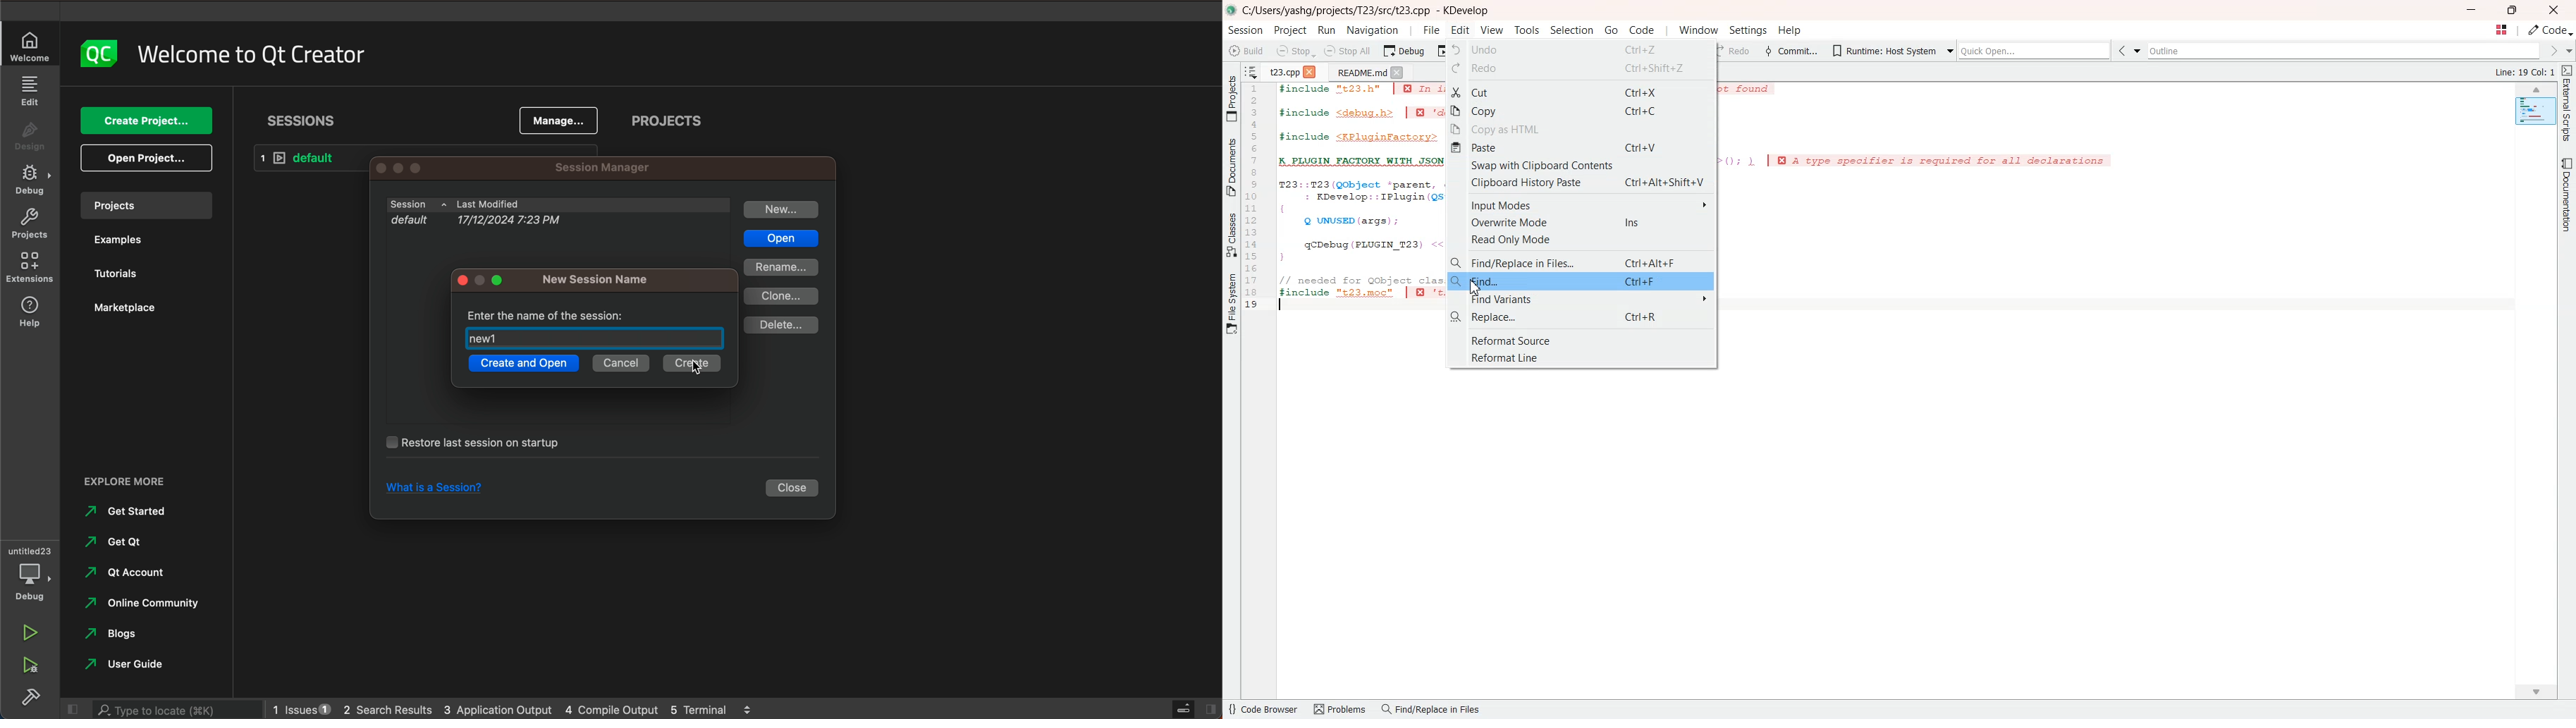  What do you see at coordinates (149, 121) in the screenshot?
I see `create project` at bounding box center [149, 121].